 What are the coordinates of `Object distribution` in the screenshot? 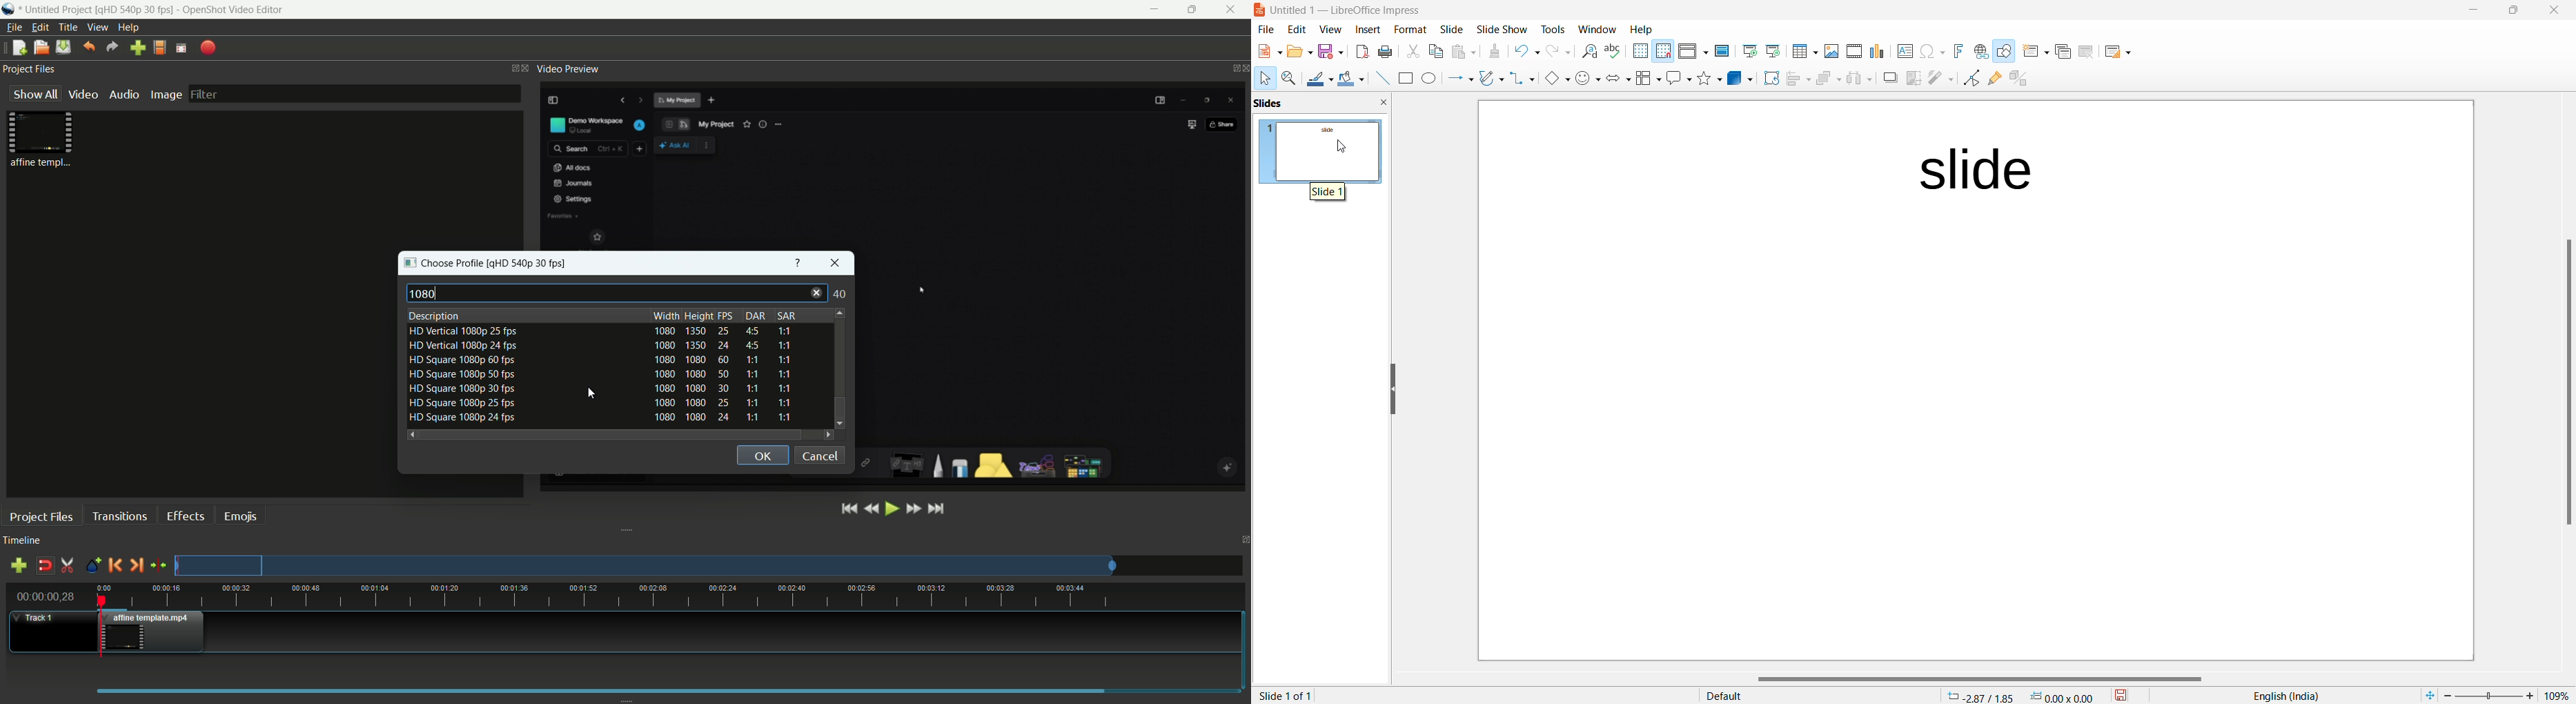 It's located at (1857, 79).